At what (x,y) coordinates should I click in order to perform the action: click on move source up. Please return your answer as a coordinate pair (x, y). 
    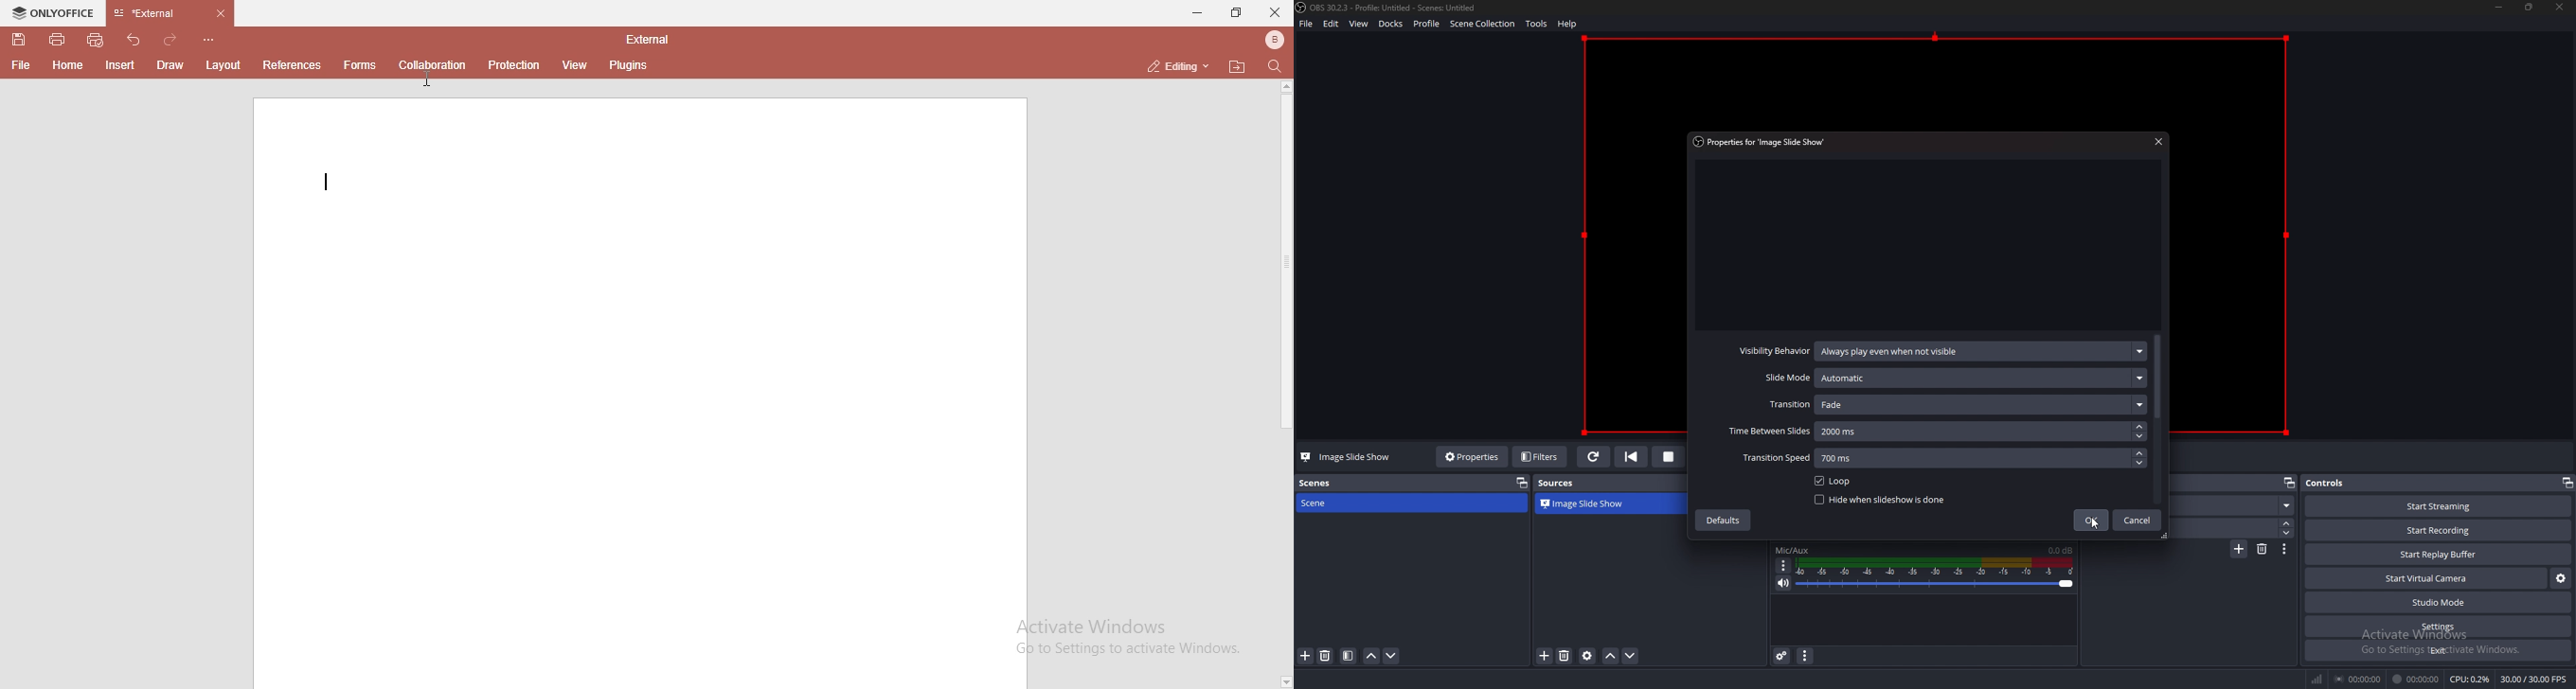
    Looking at the image, I should click on (1611, 655).